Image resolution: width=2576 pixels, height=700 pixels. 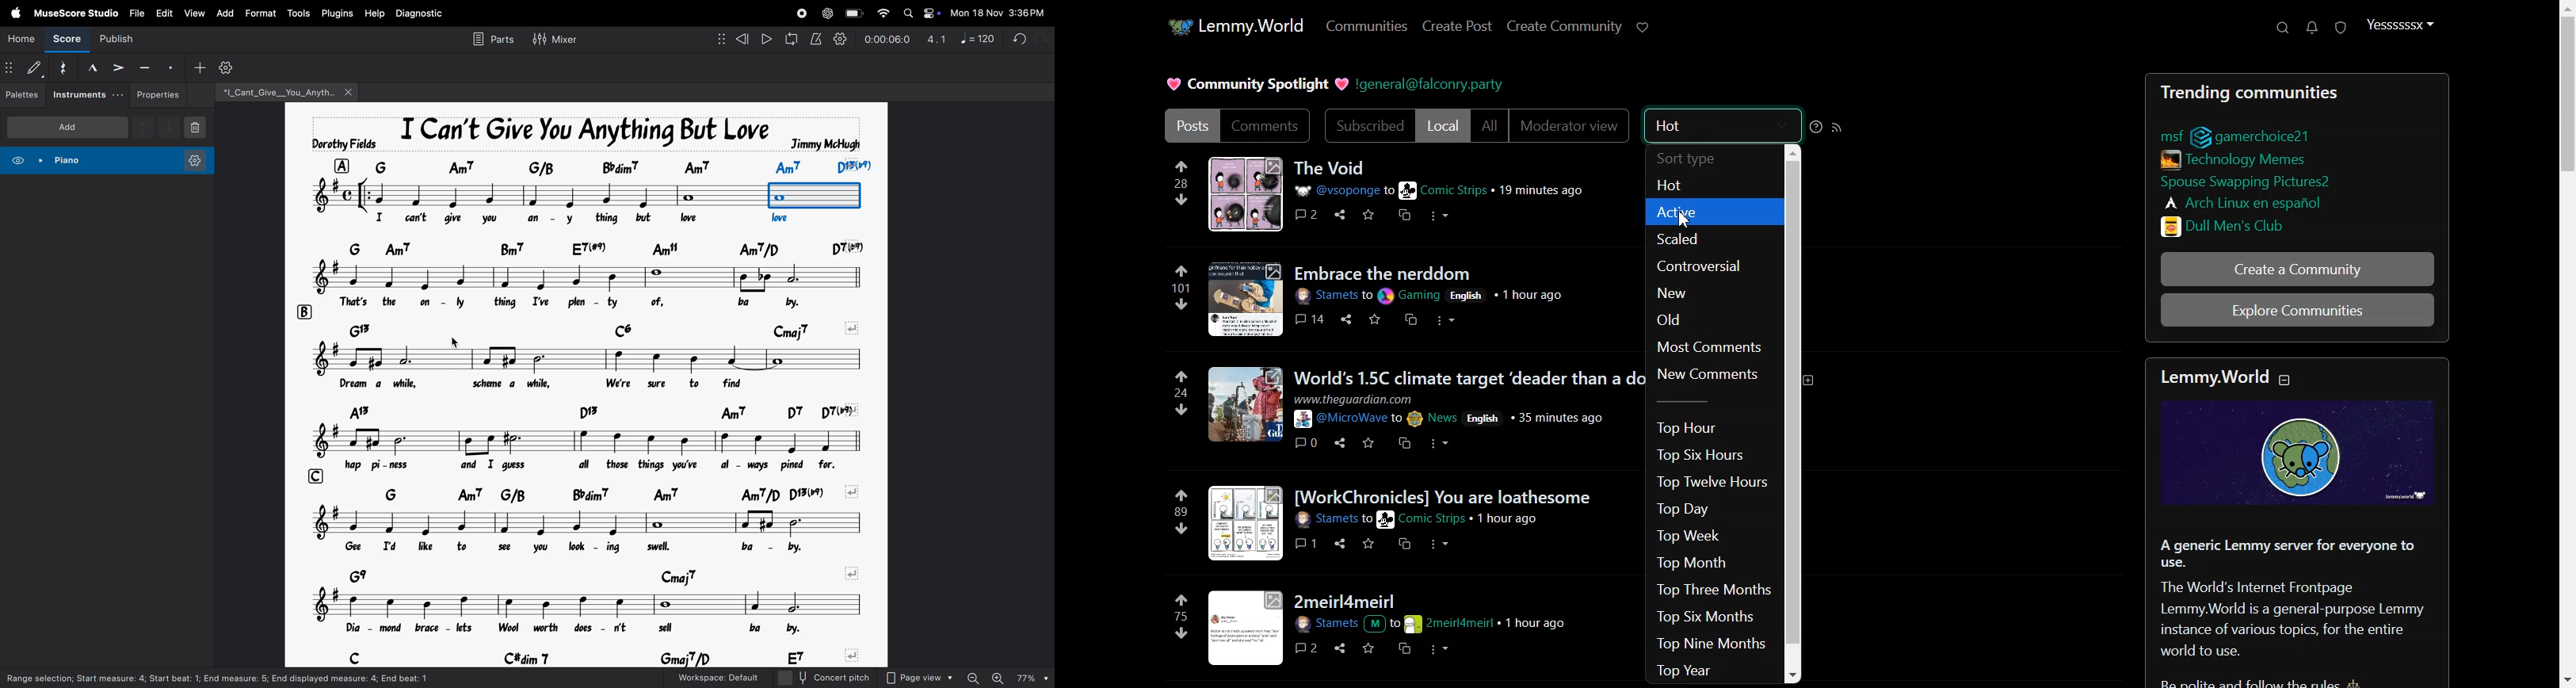 I want to click on , so click(x=1307, y=441).